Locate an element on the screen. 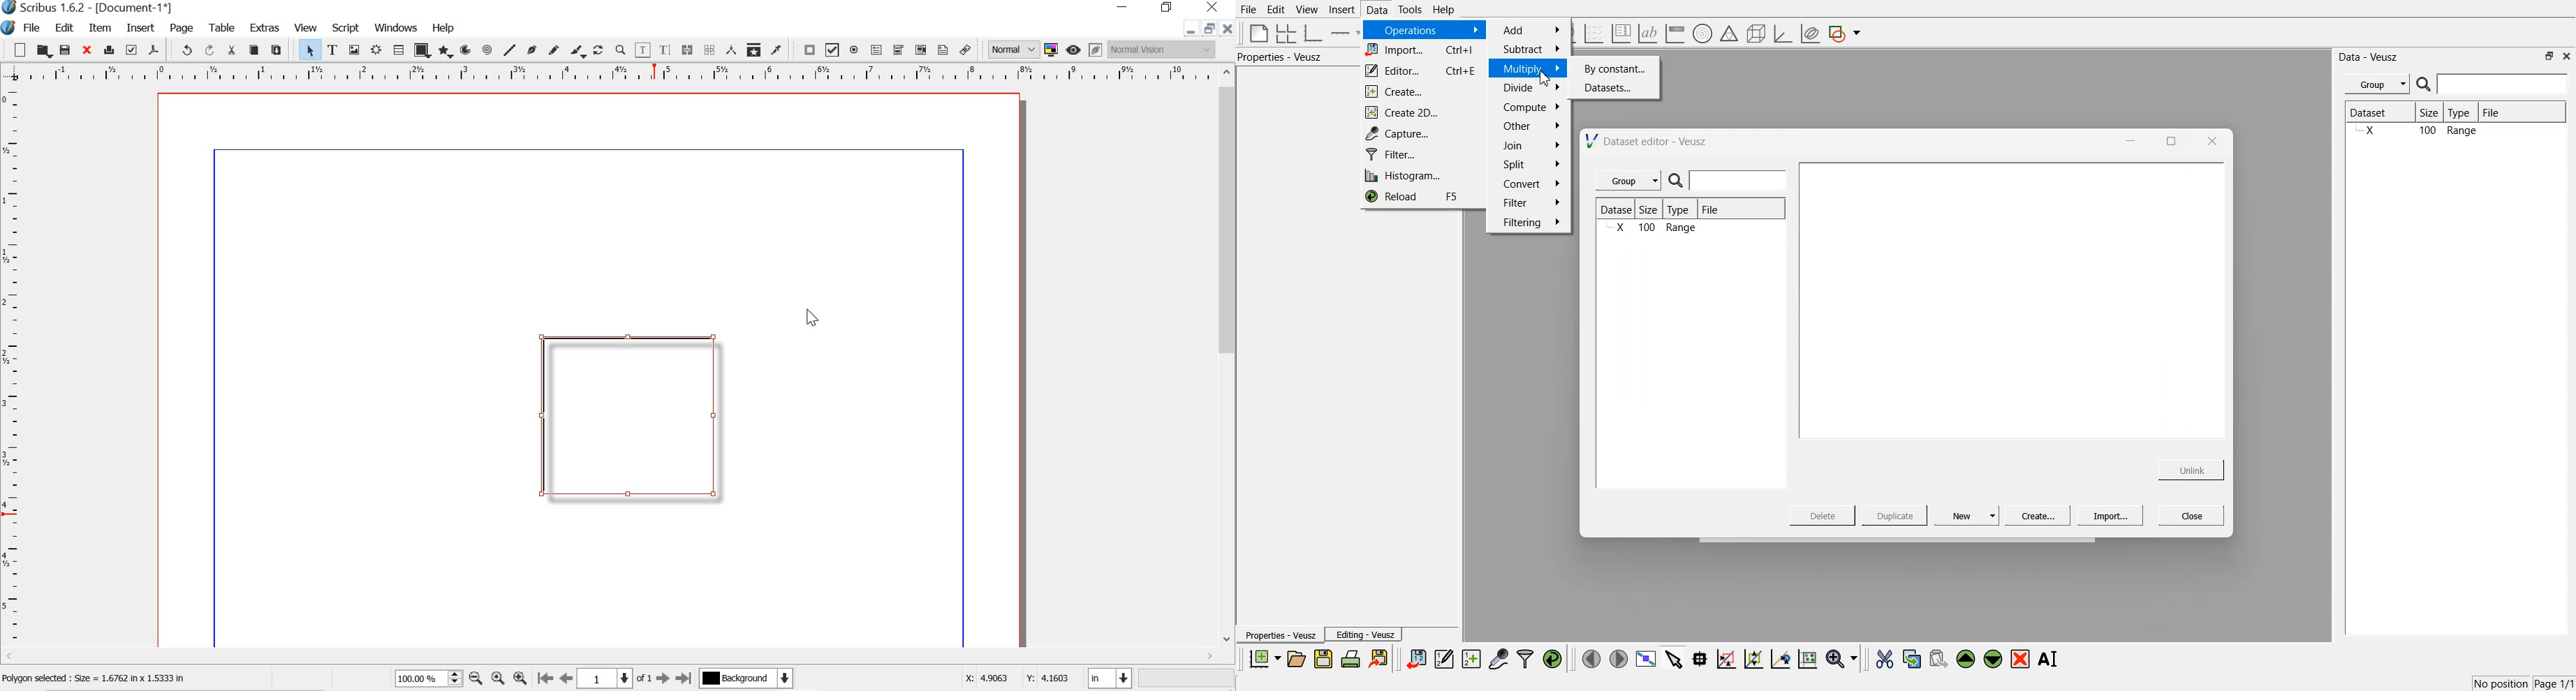 This screenshot has width=2576, height=700. cut is located at coordinates (232, 50).